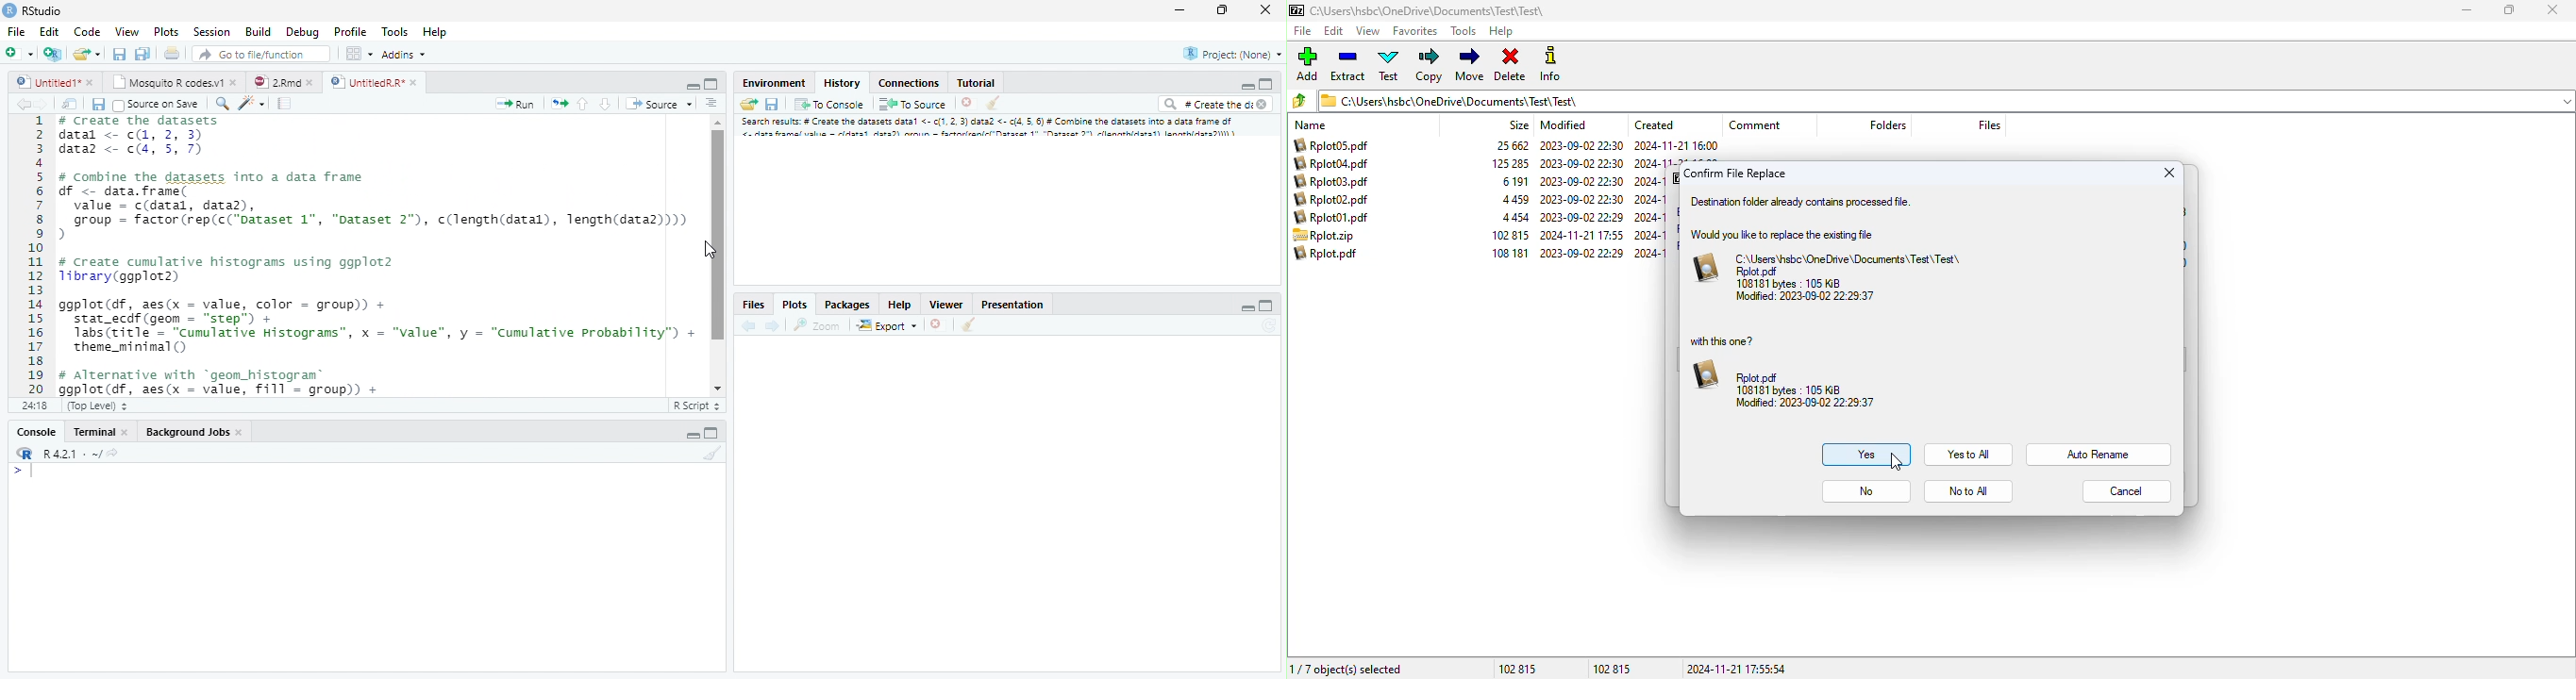  What do you see at coordinates (2467, 10) in the screenshot?
I see `minimize` at bounding box center [2467, 10].